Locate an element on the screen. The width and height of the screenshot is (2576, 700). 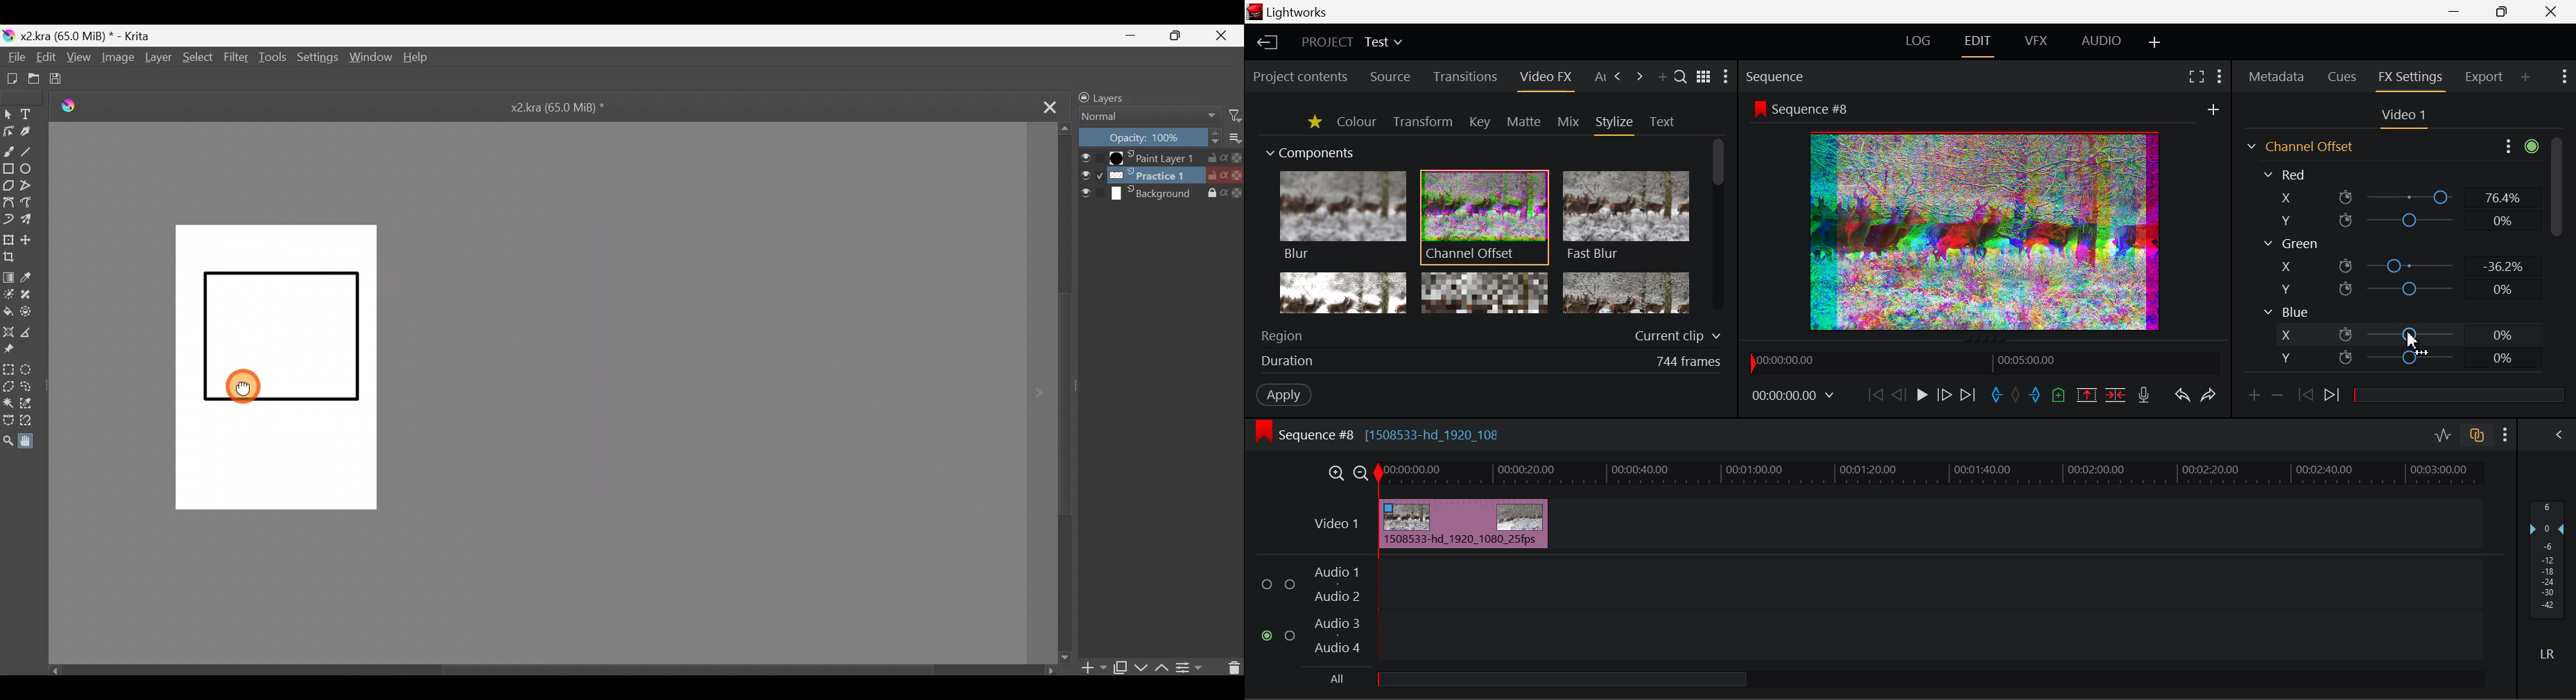
Video FX is located at coordinates (1545, 80).